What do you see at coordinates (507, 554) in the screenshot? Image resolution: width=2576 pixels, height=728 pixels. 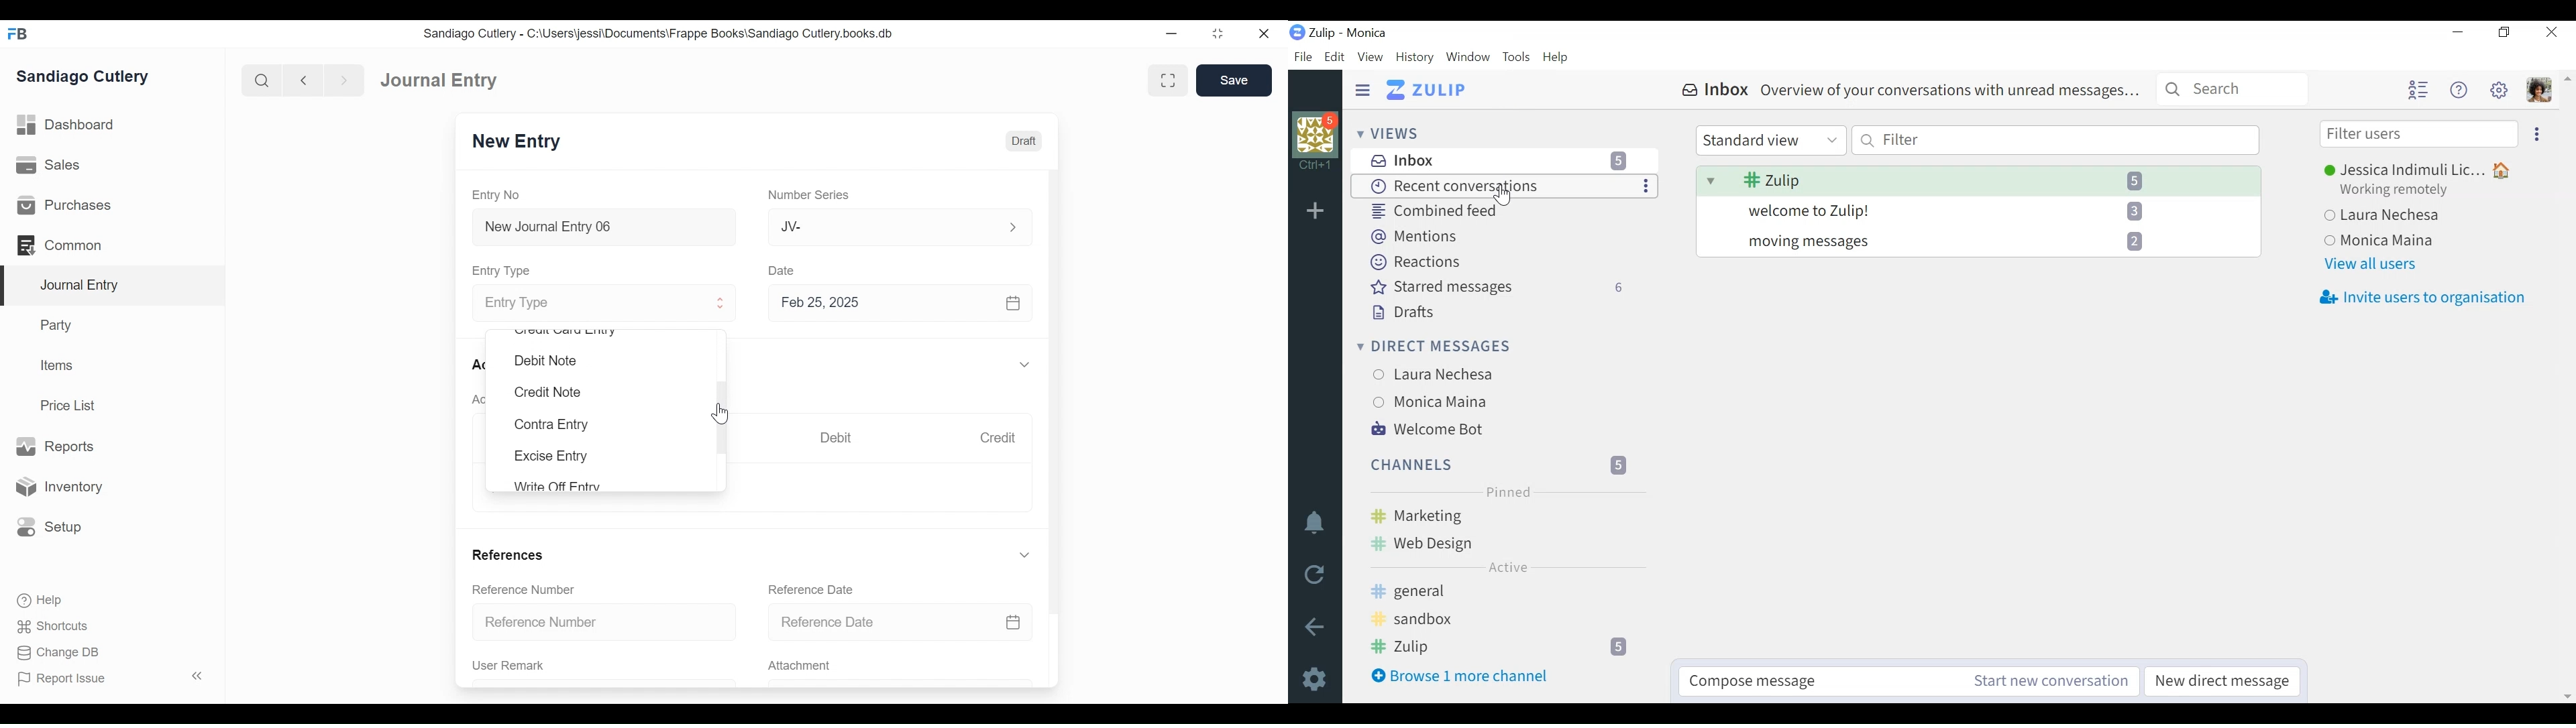 I see `References` at bounding box center [507, 554].